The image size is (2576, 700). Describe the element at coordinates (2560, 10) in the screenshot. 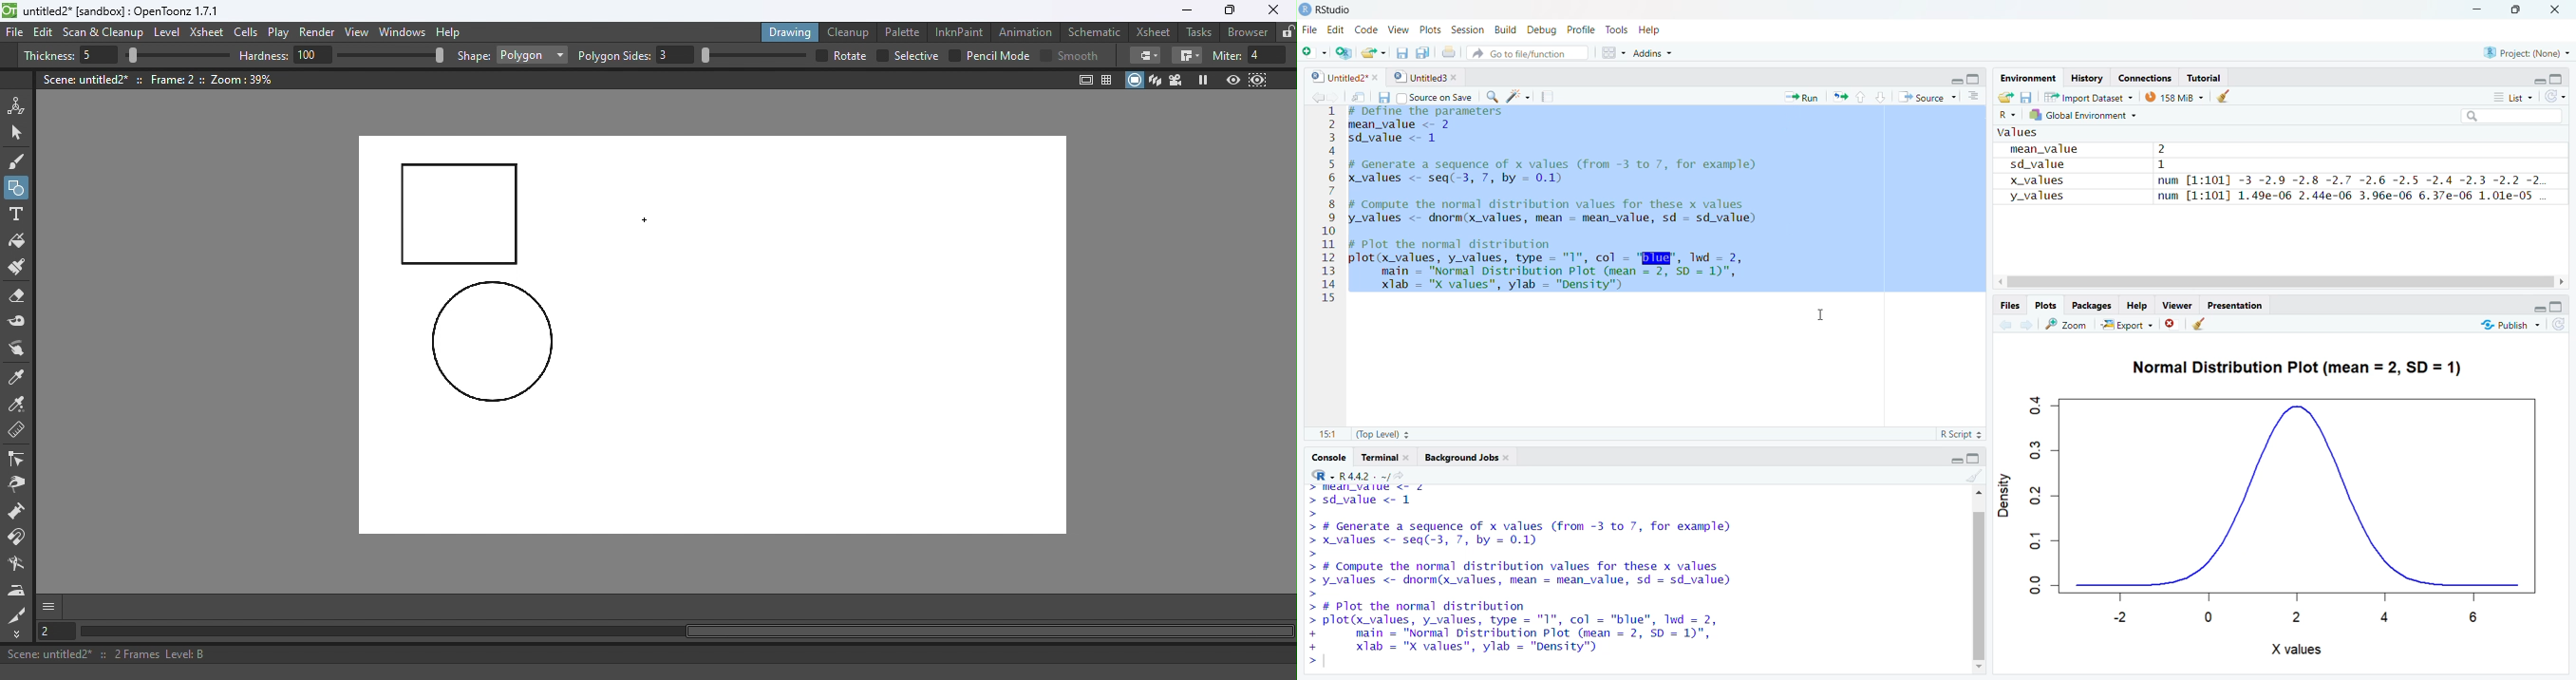

I see `close` at that location.